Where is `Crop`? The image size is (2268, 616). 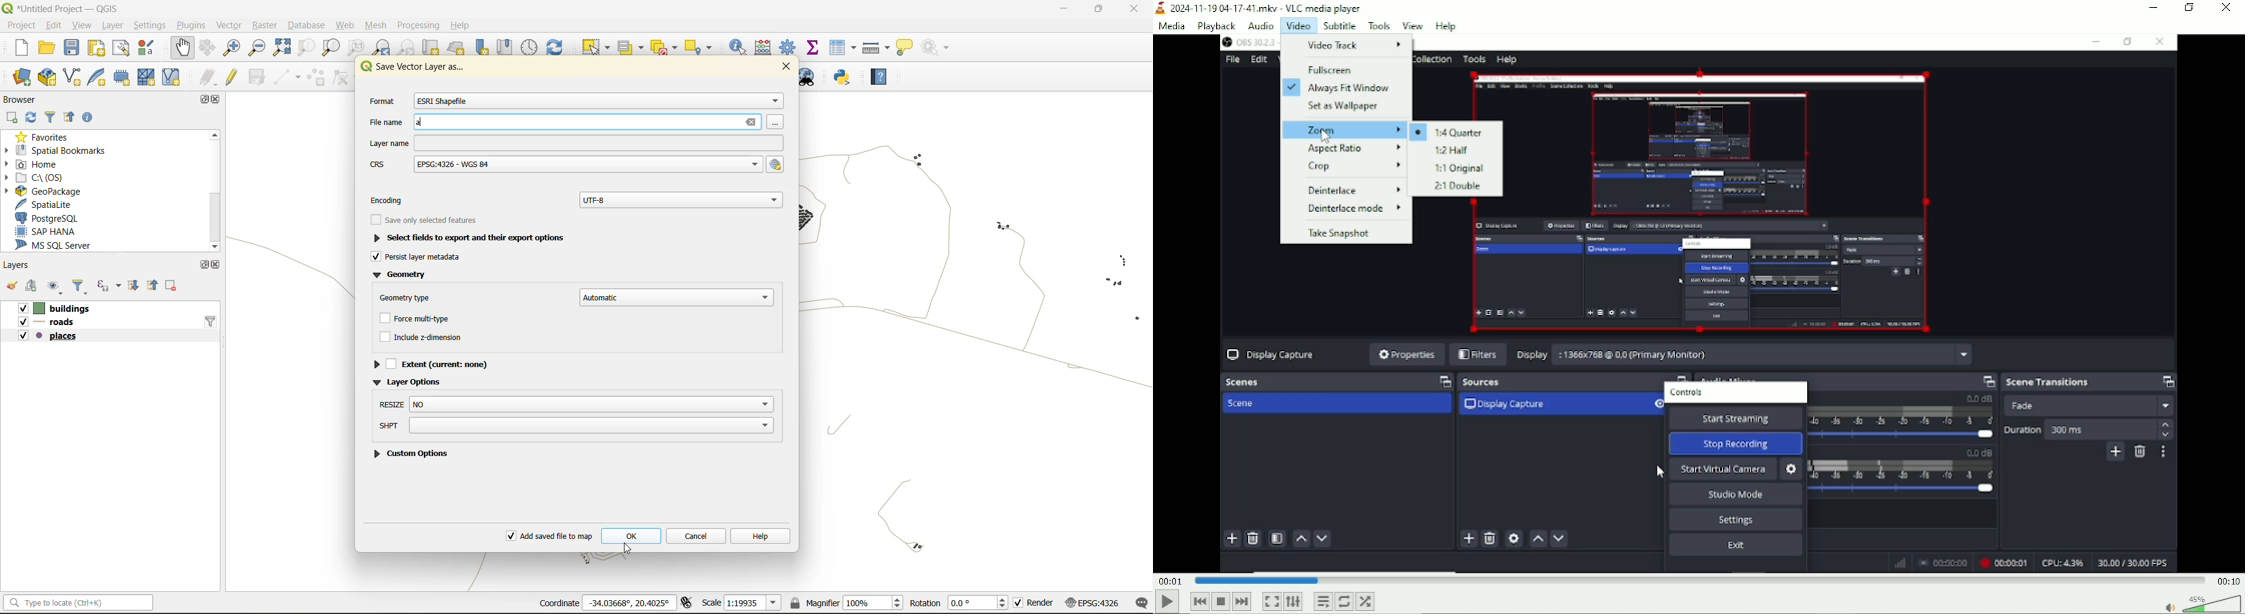 Crop is located at coordinates (1354, 167).